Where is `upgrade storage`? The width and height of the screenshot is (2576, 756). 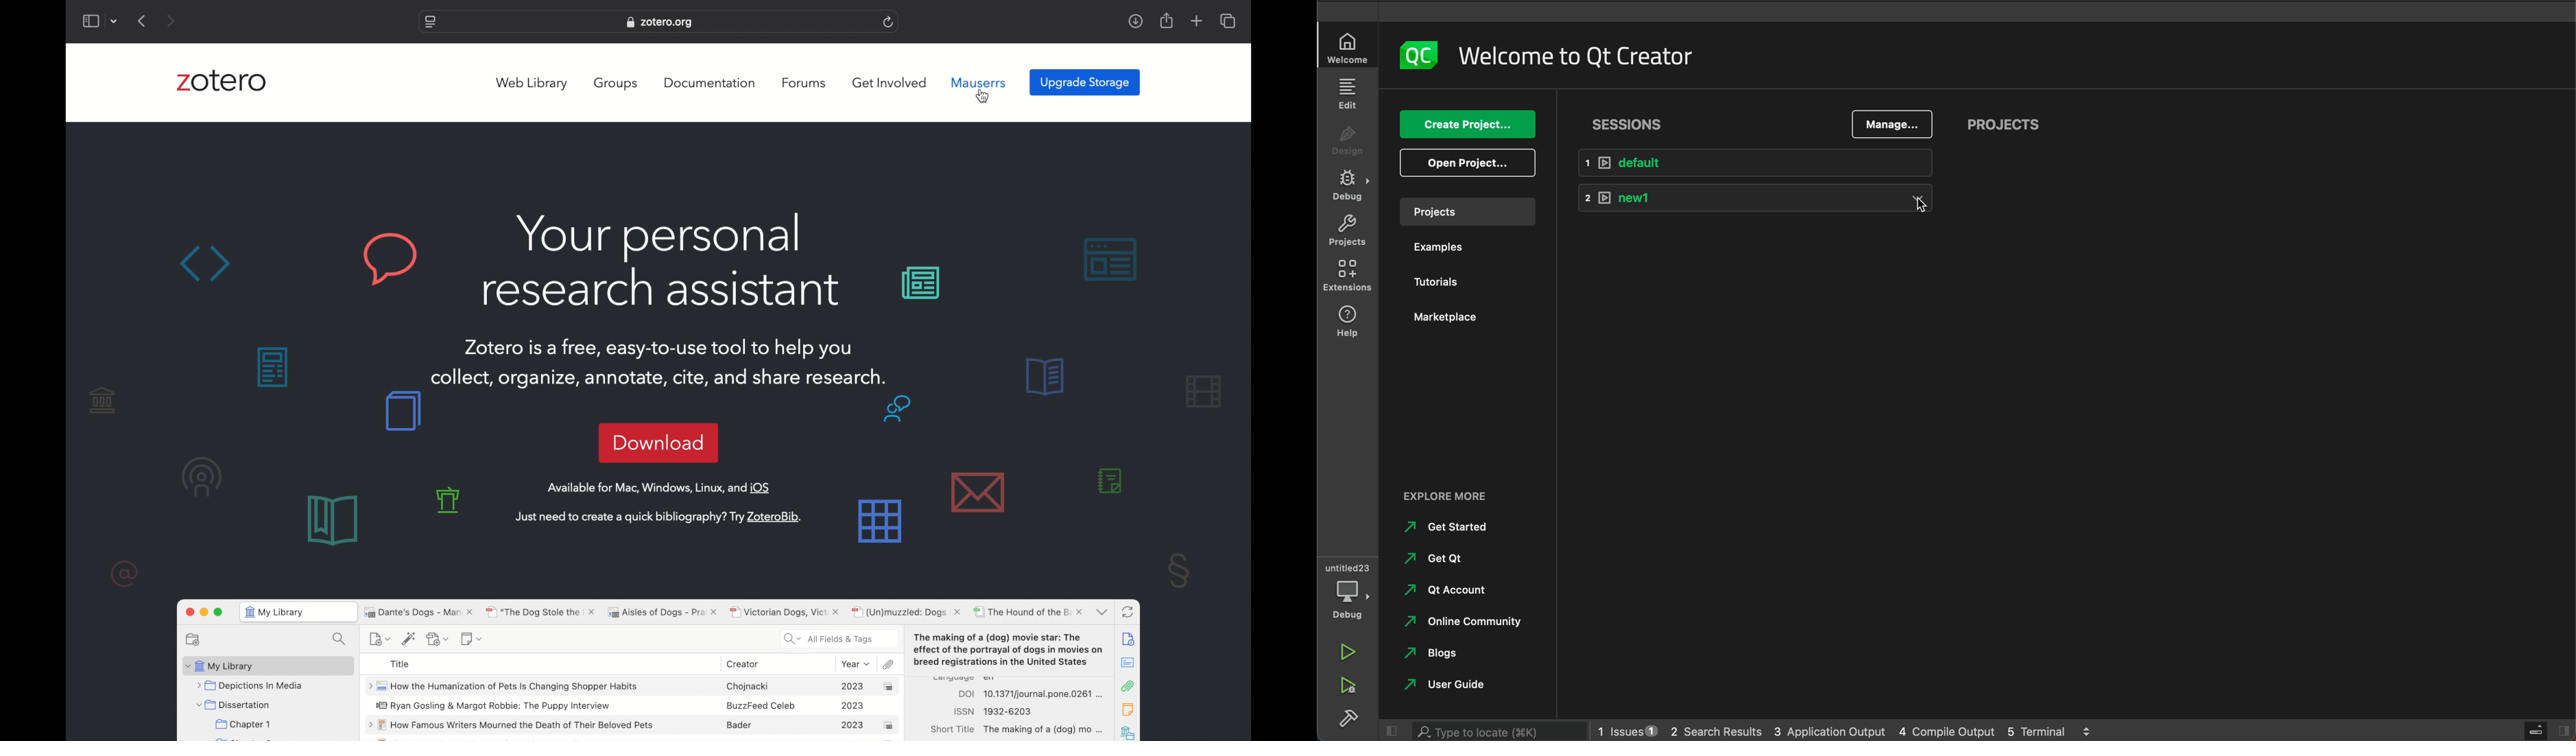 upgrade storage is located at coordinates (1087, 83).